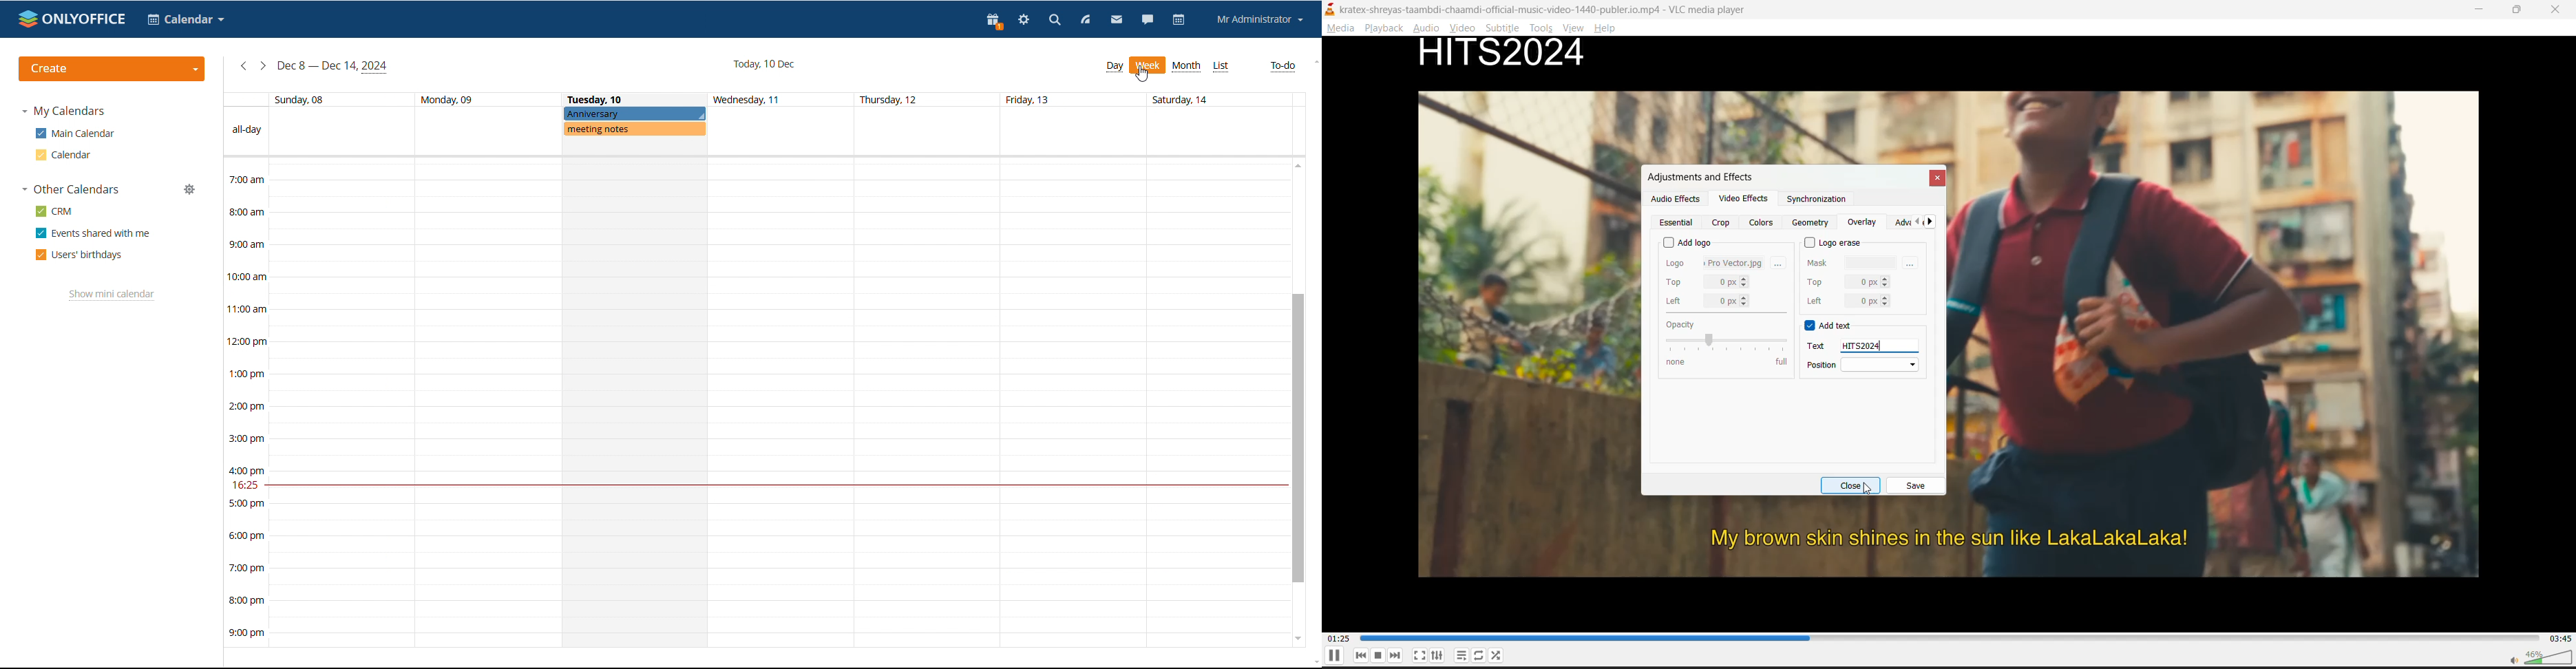 Image resolution: width=2576 pixels, height=672 pixels. What do you see at coordinates (1949, 637) in the screenshot?
I see `track slider` at bounding box center [1949, 637].